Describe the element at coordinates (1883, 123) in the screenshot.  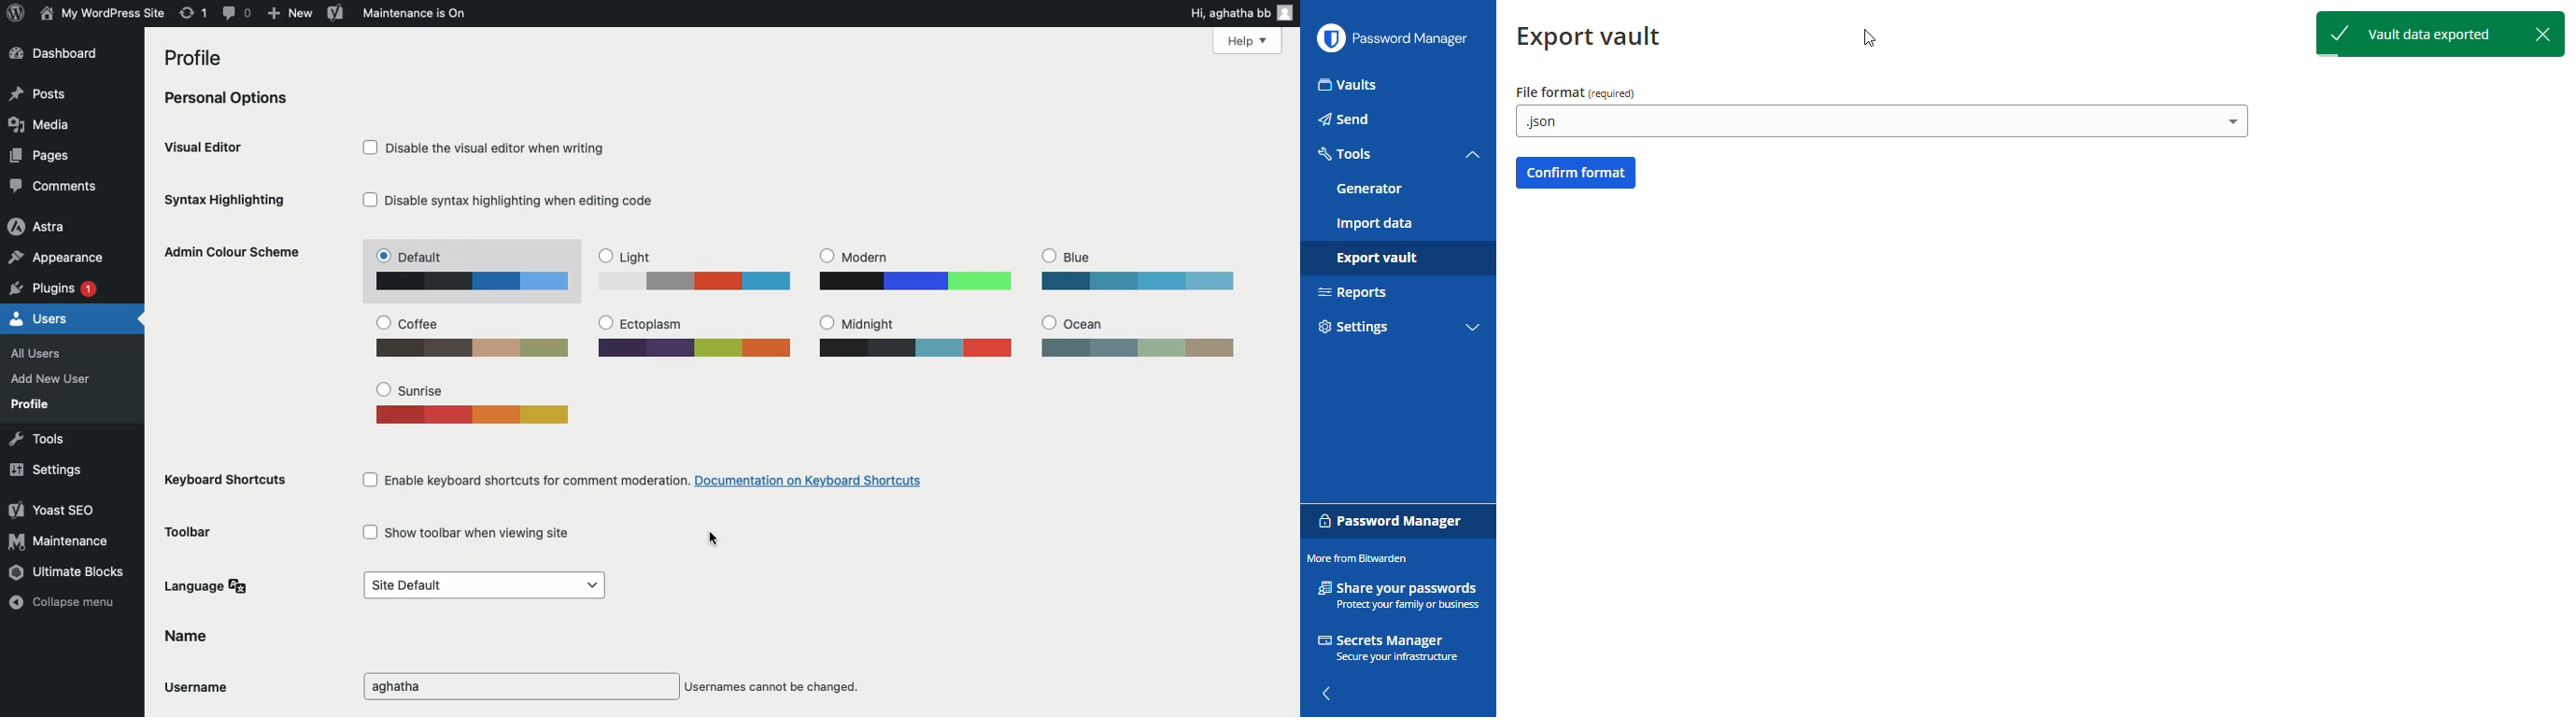
I see `.json` at that location.